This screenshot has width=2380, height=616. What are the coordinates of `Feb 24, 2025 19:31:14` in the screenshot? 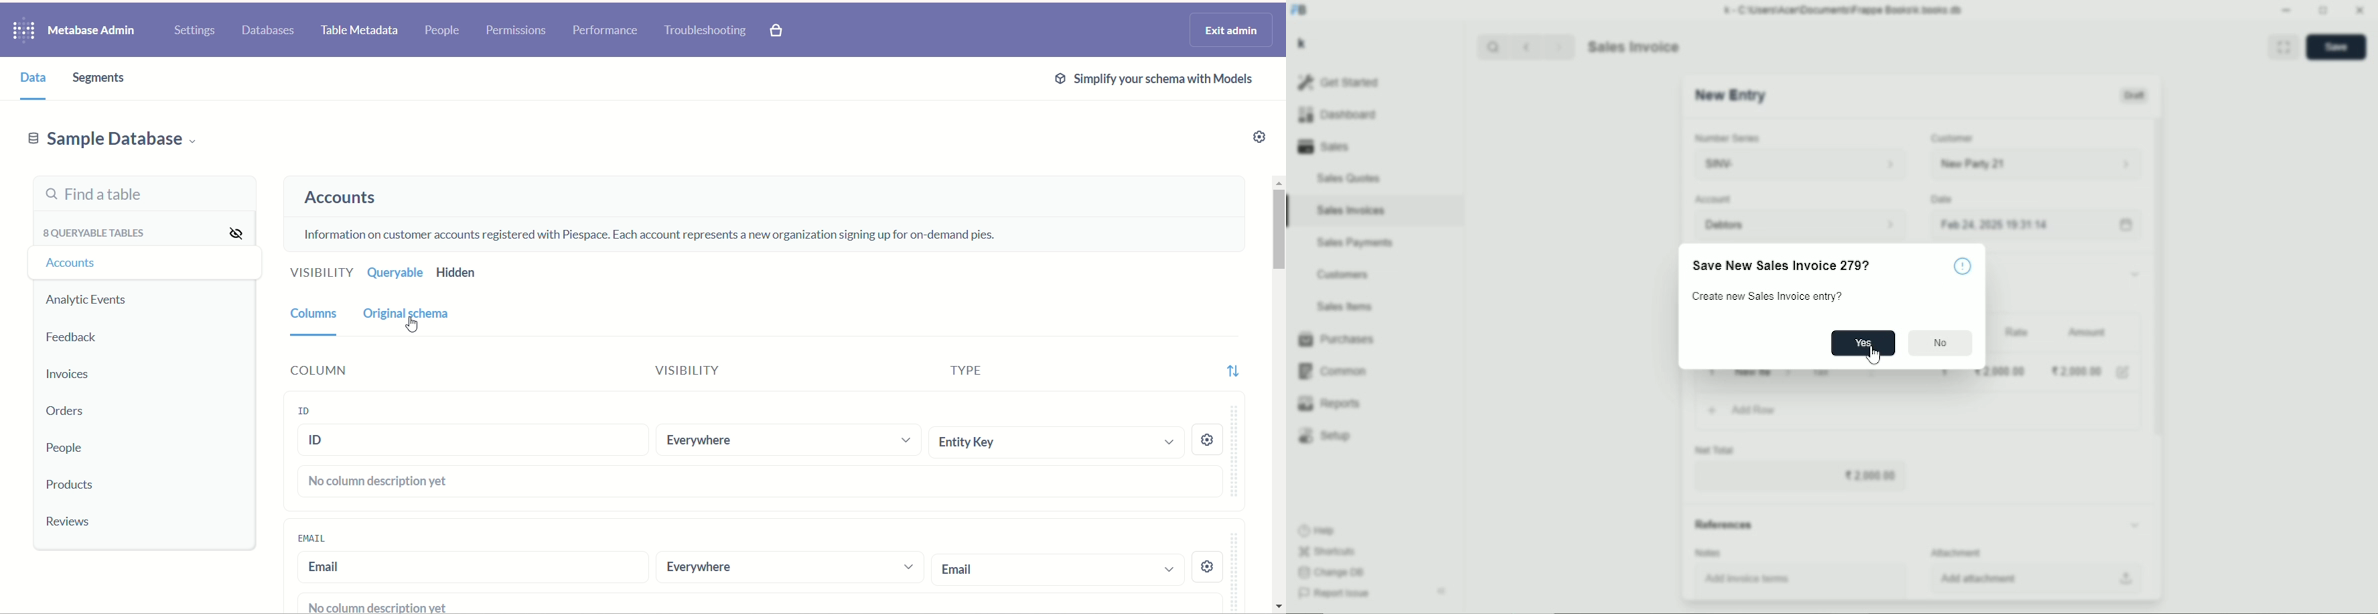 It's located at (2038, 225).